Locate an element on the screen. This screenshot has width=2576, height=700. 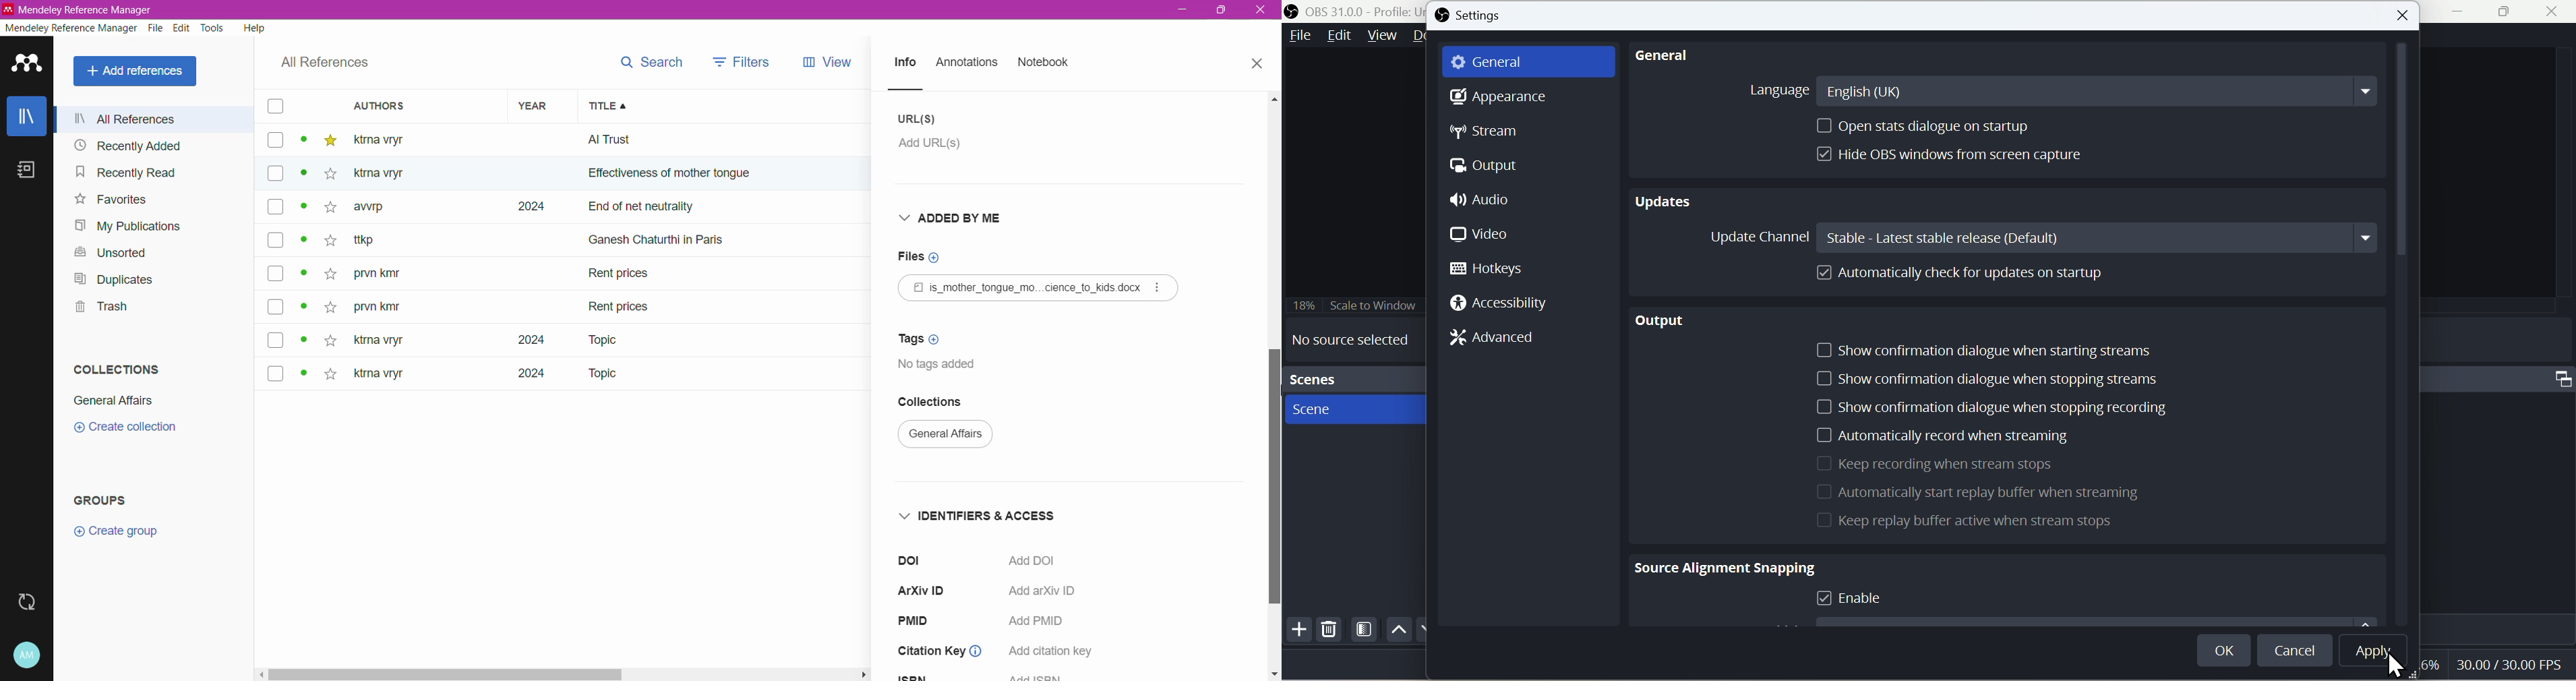
Authors is located at coordinates (412, 105).